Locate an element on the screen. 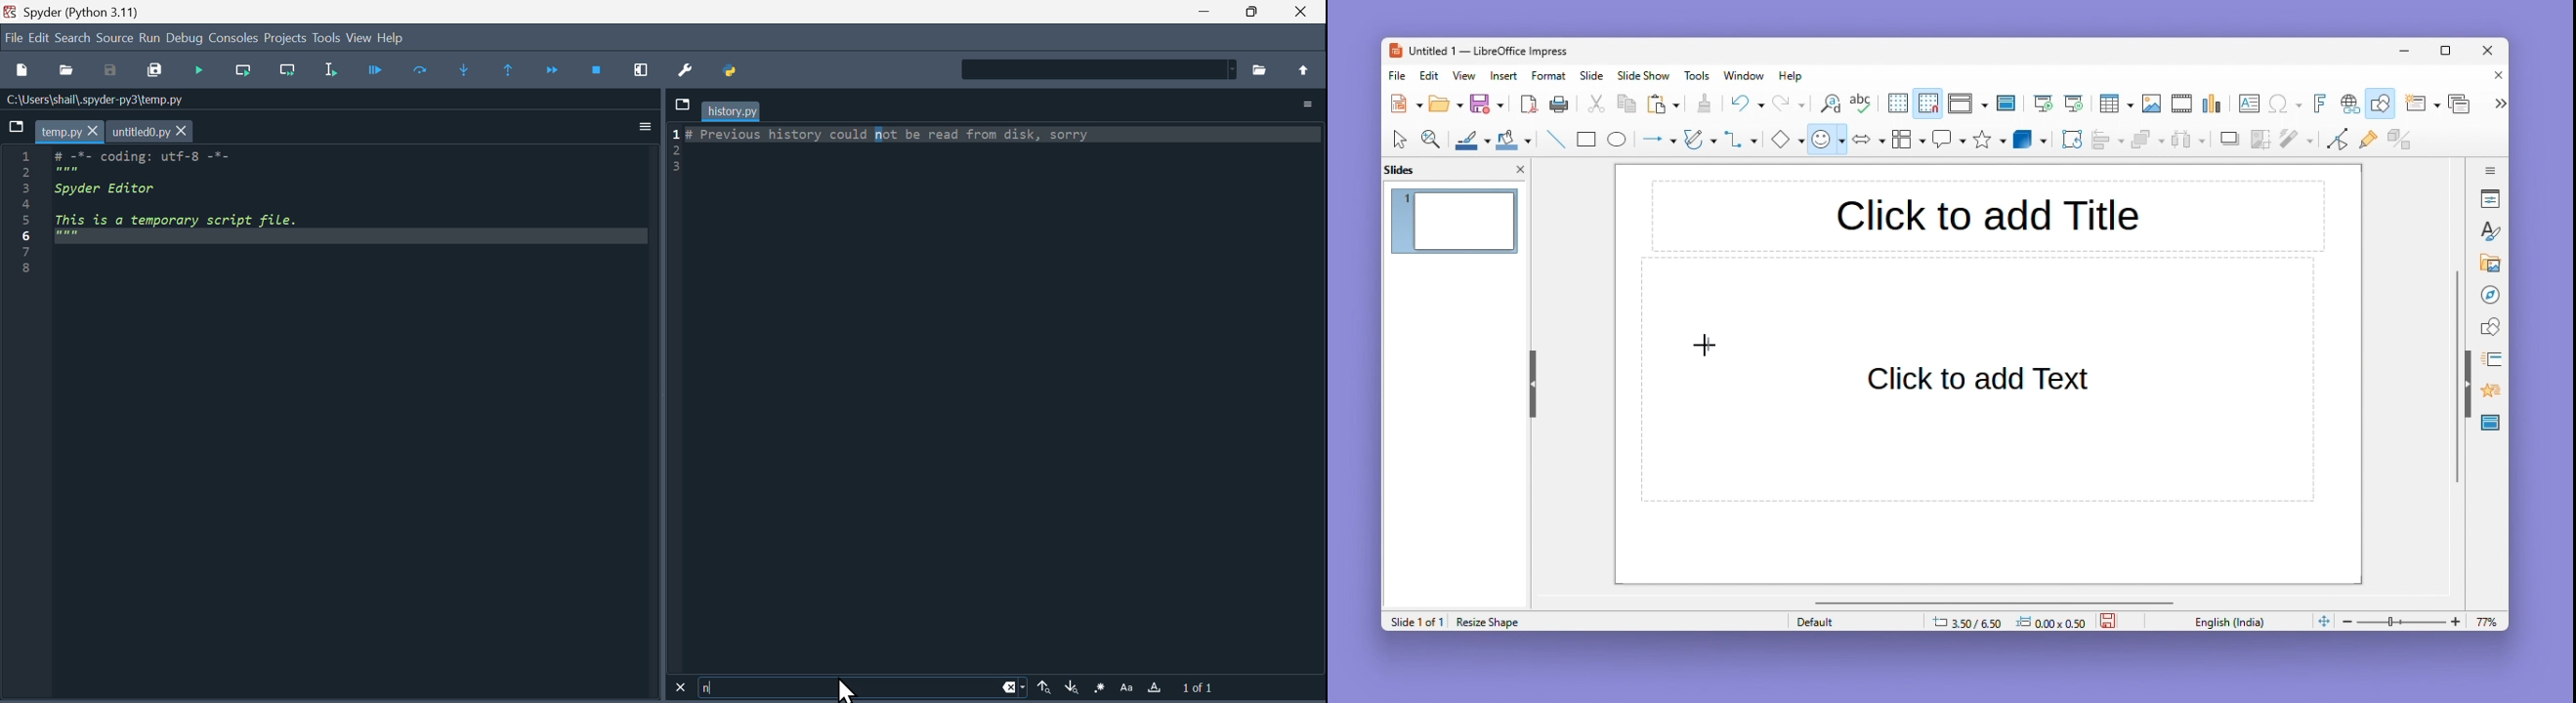 This screenshot has width=2576, height=728. Stop debugging is located at coordinates (602, 67).